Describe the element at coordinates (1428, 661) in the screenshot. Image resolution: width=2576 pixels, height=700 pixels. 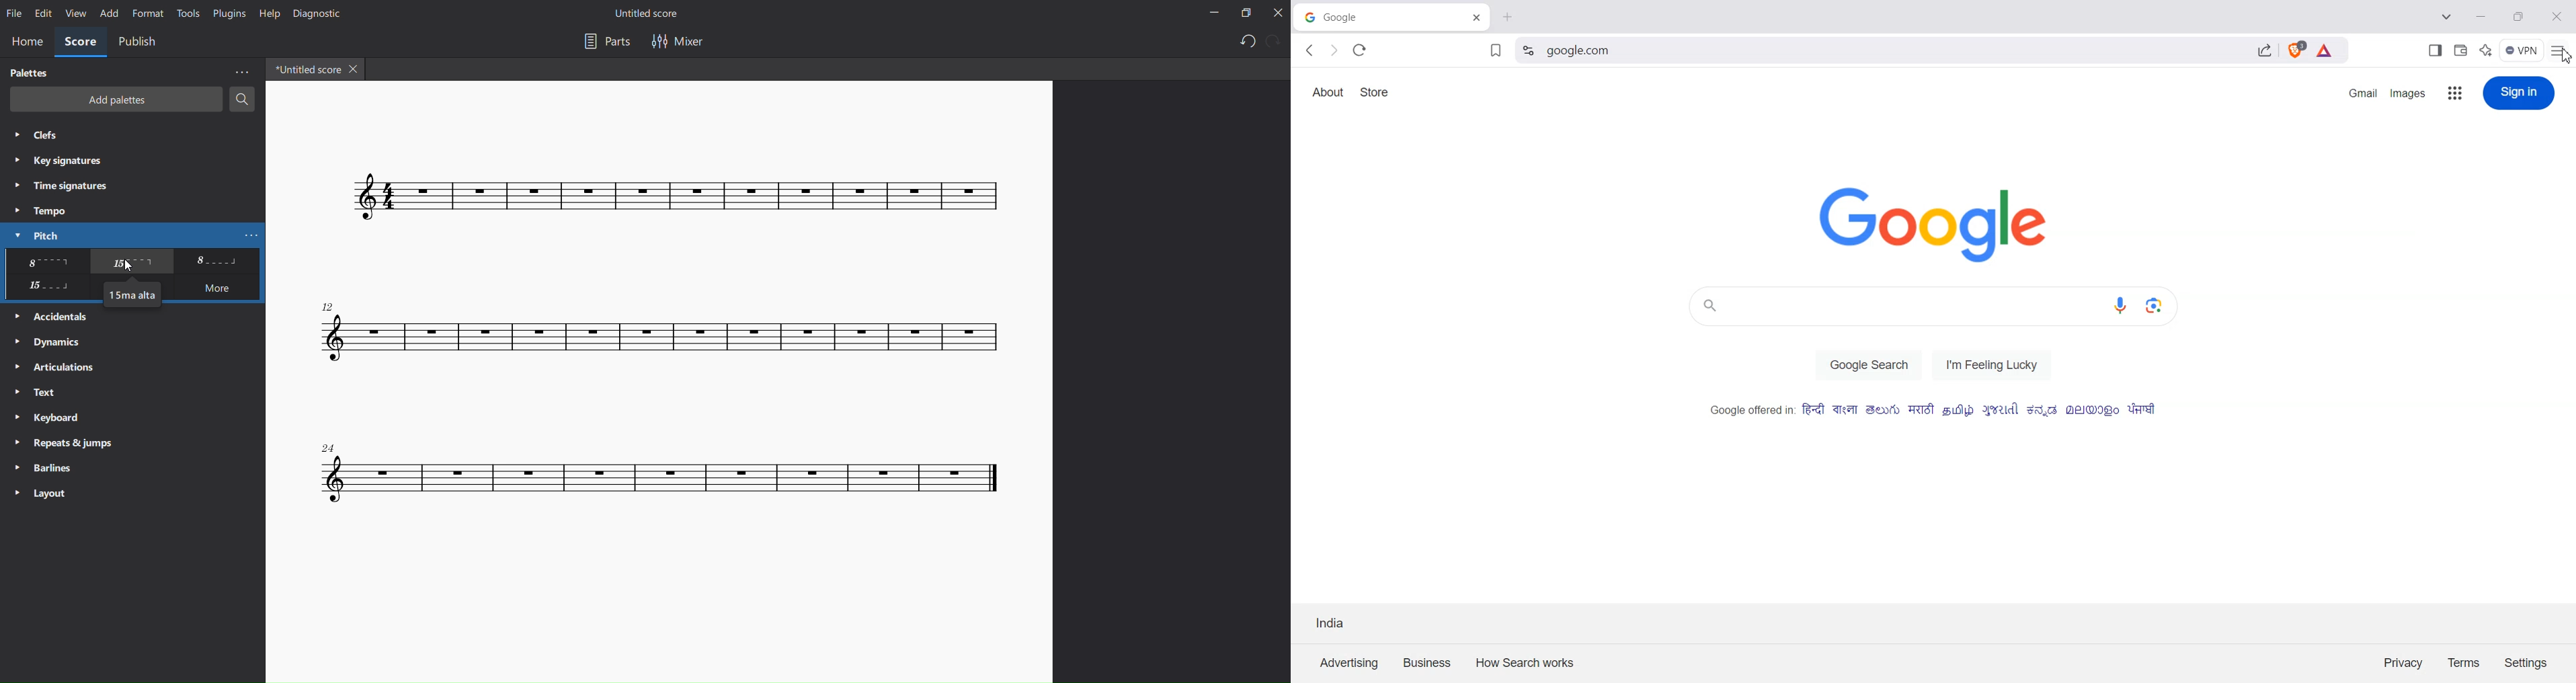
I see `Business` at that location.